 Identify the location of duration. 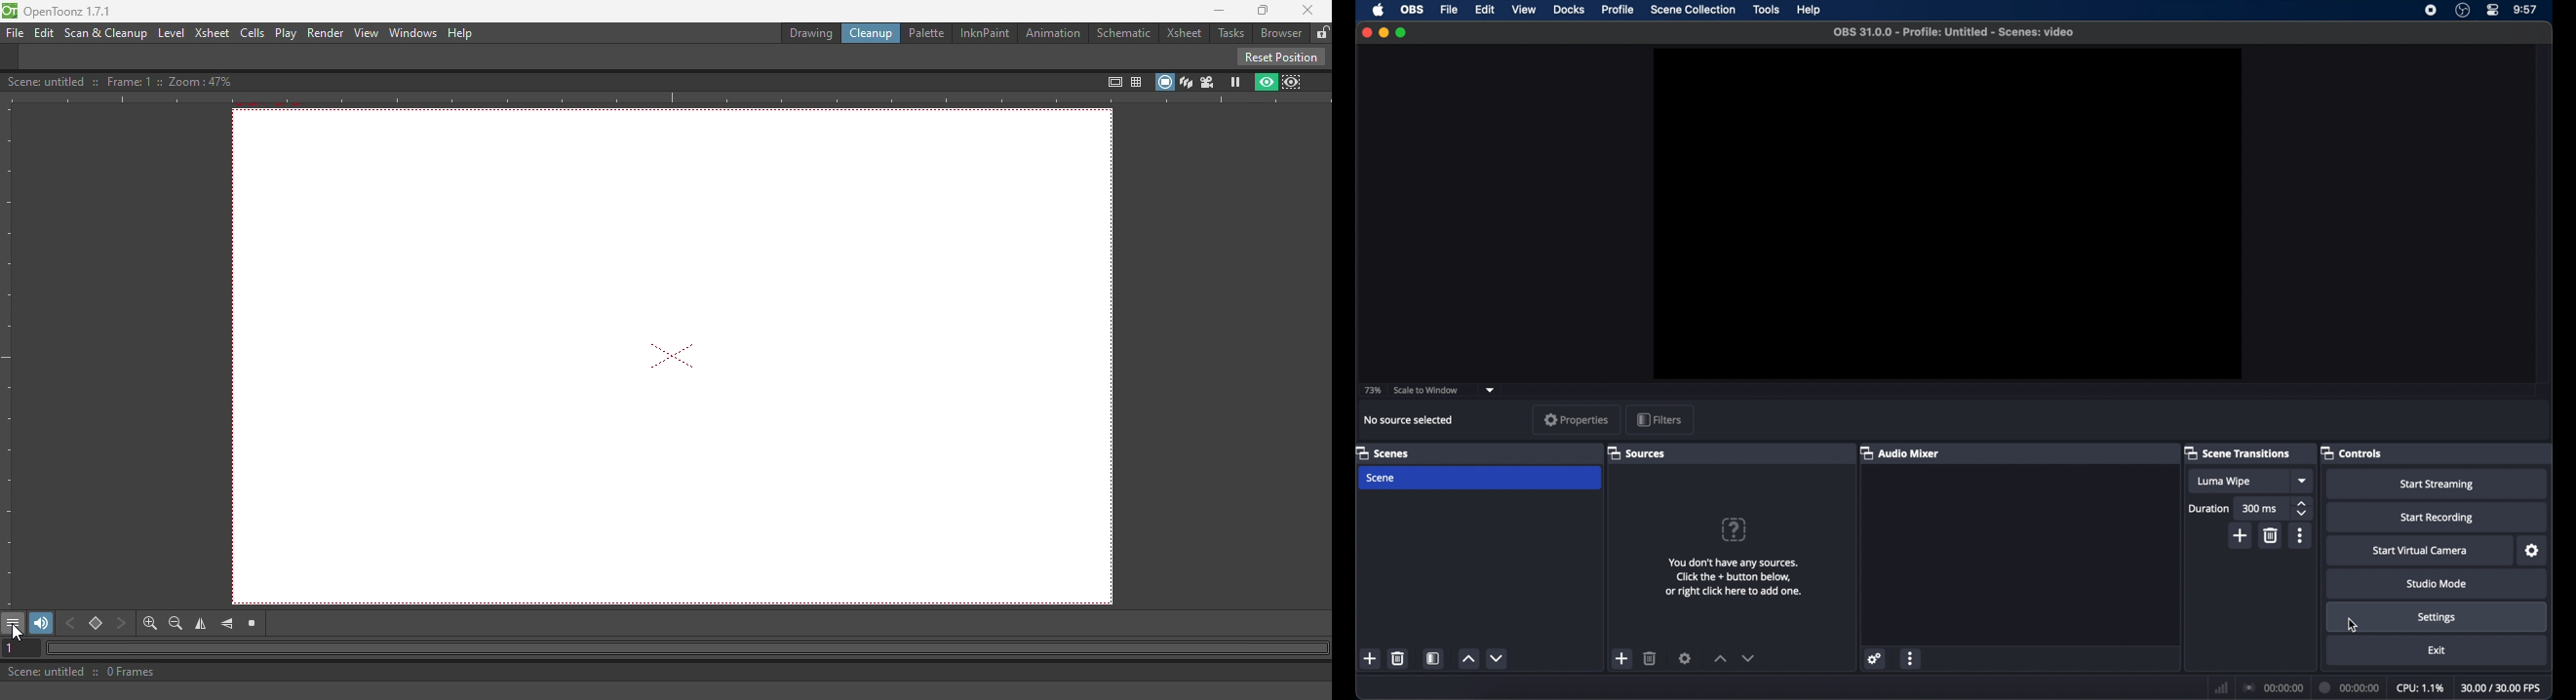
(2351, 689).